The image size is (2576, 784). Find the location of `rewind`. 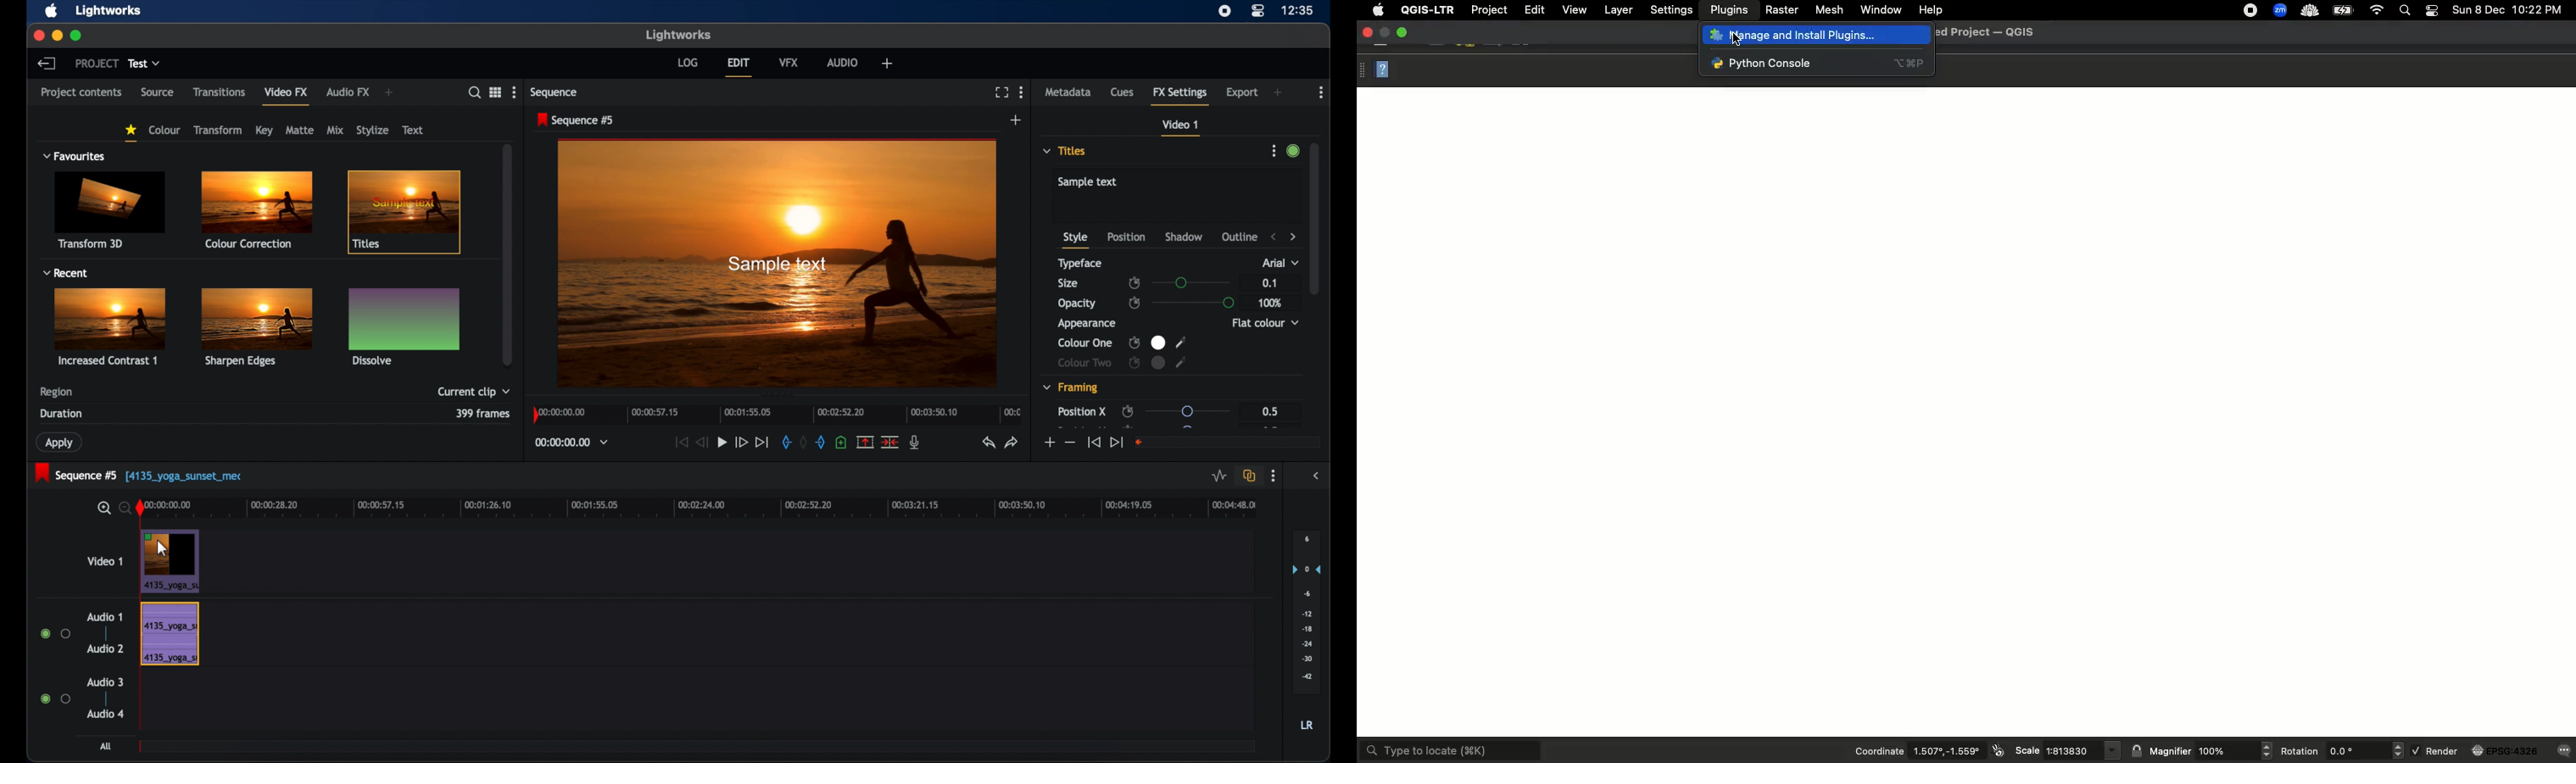

rewind is located at coordinates (703, 442).